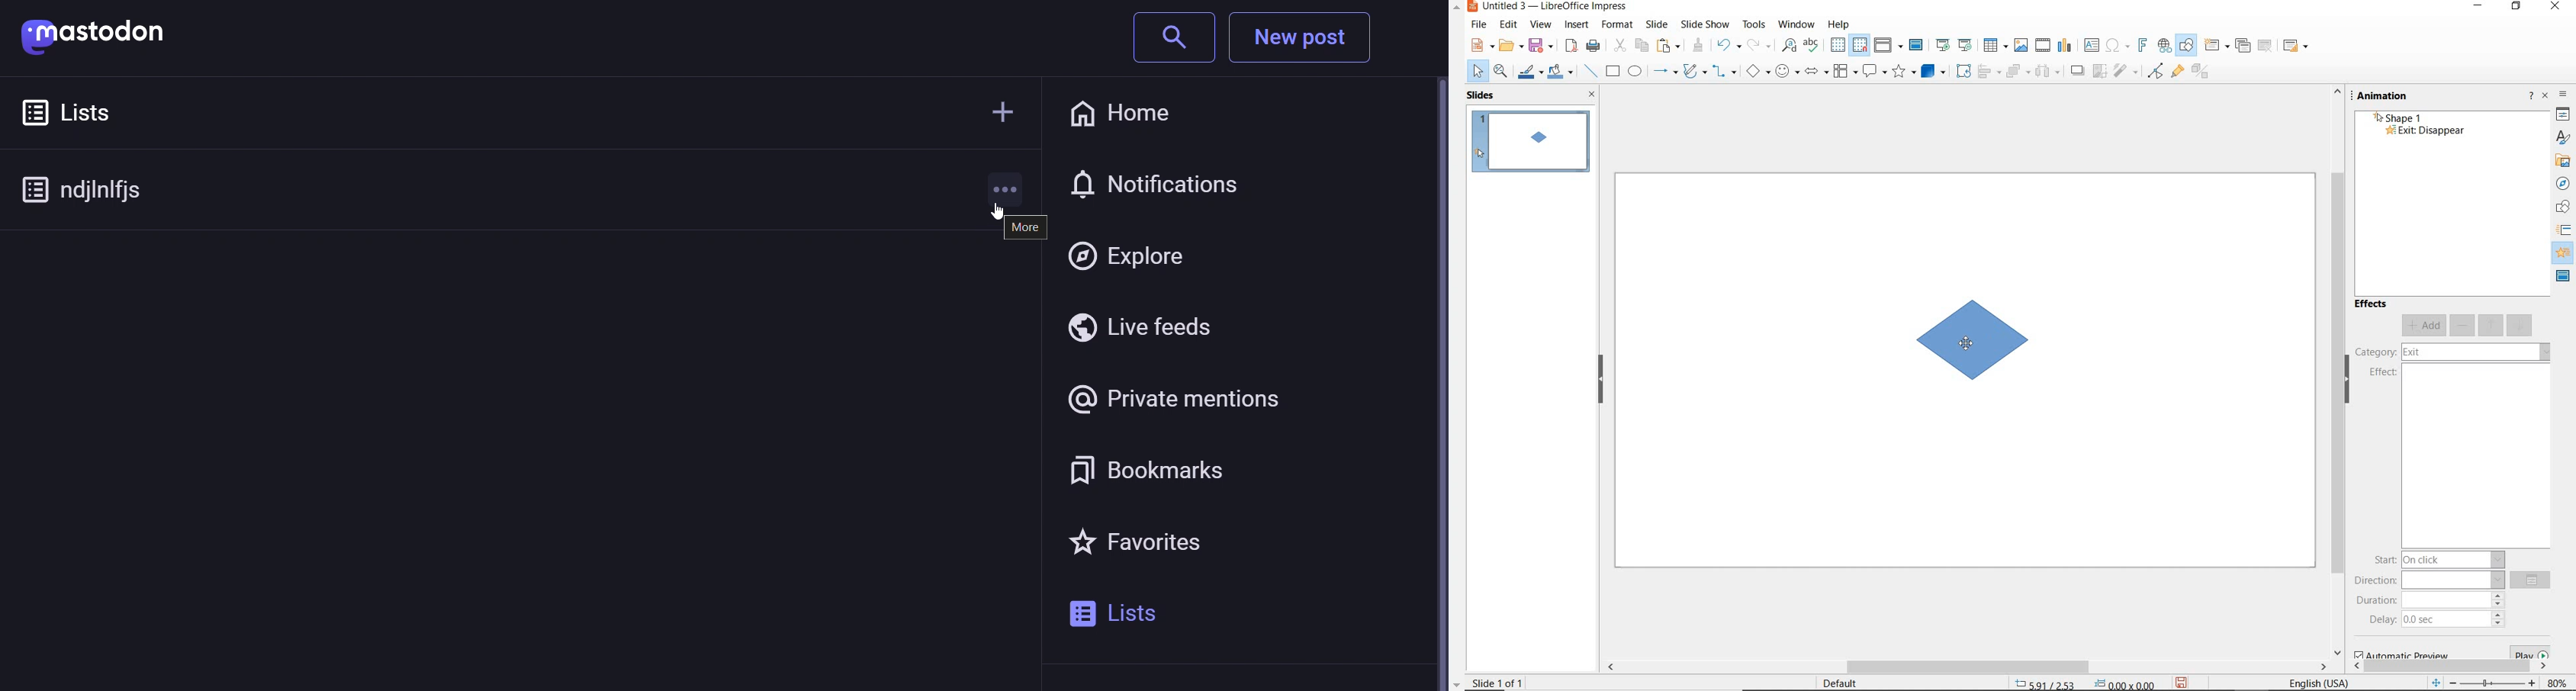 The width and height of the screenshot is (2576, 700). I want to click on save, so click(1541, 46).